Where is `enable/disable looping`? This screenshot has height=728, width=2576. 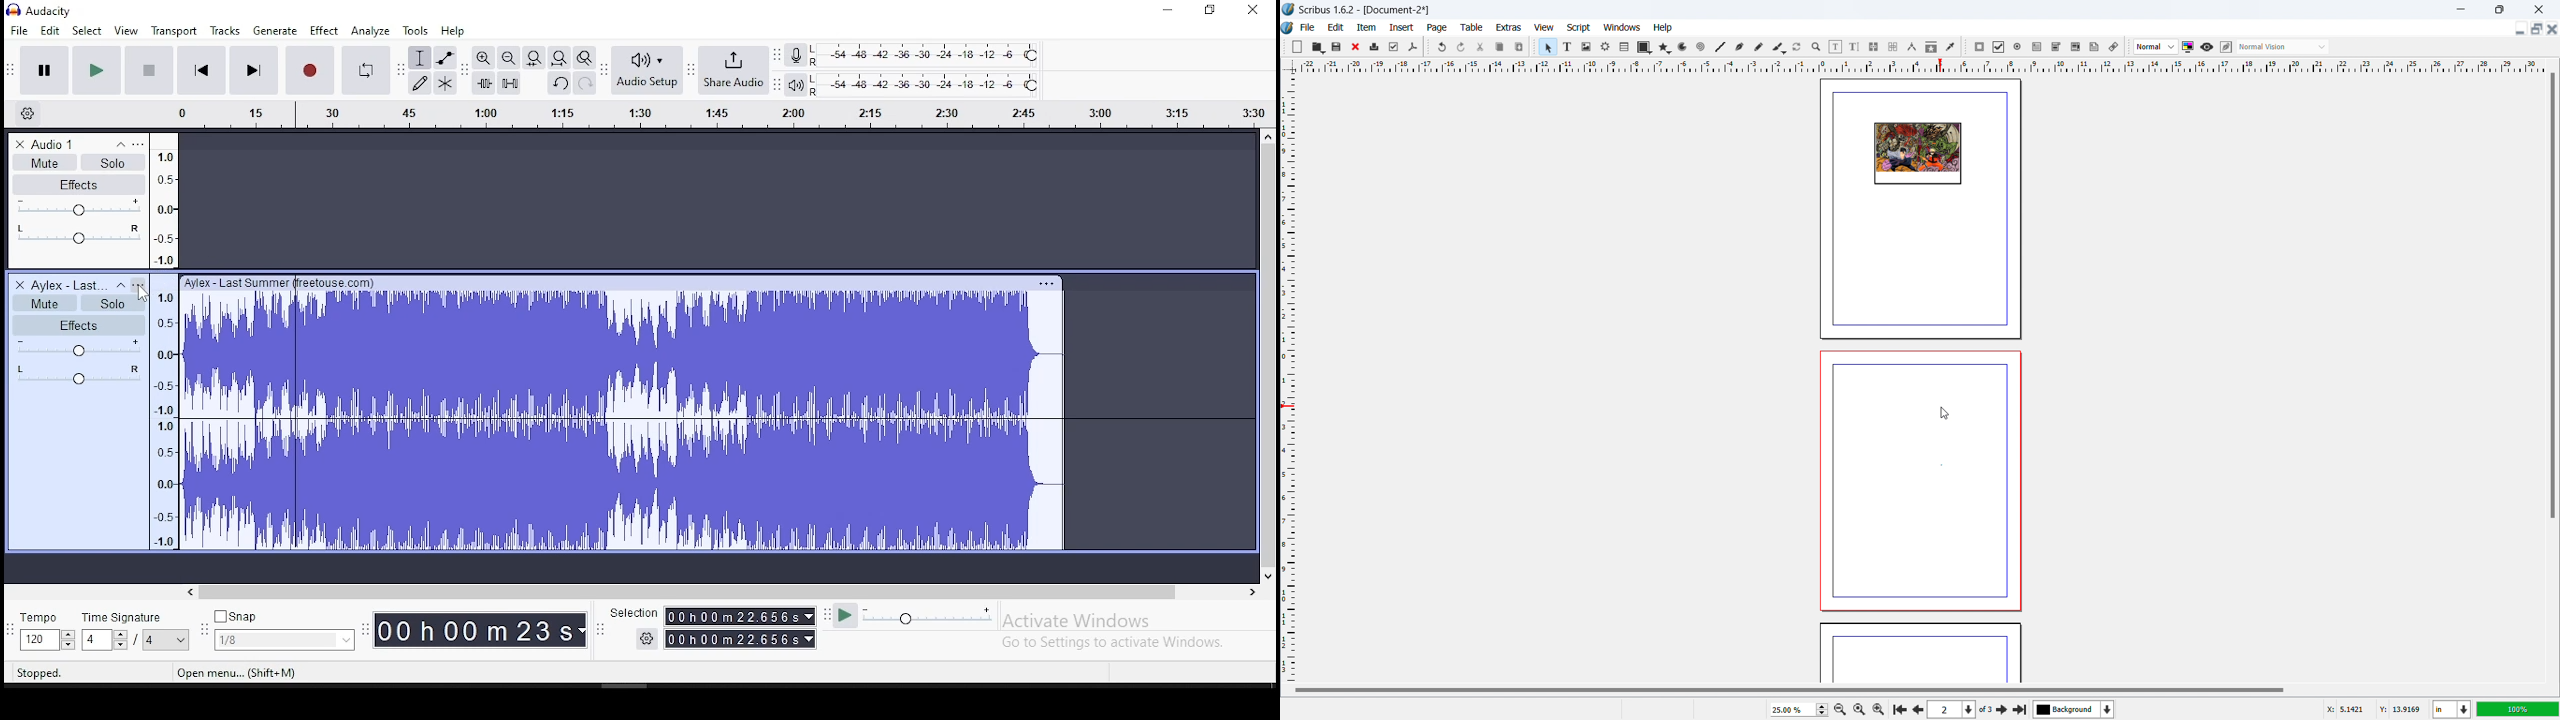 enable/disable looping is located at coordinates (364, 70).